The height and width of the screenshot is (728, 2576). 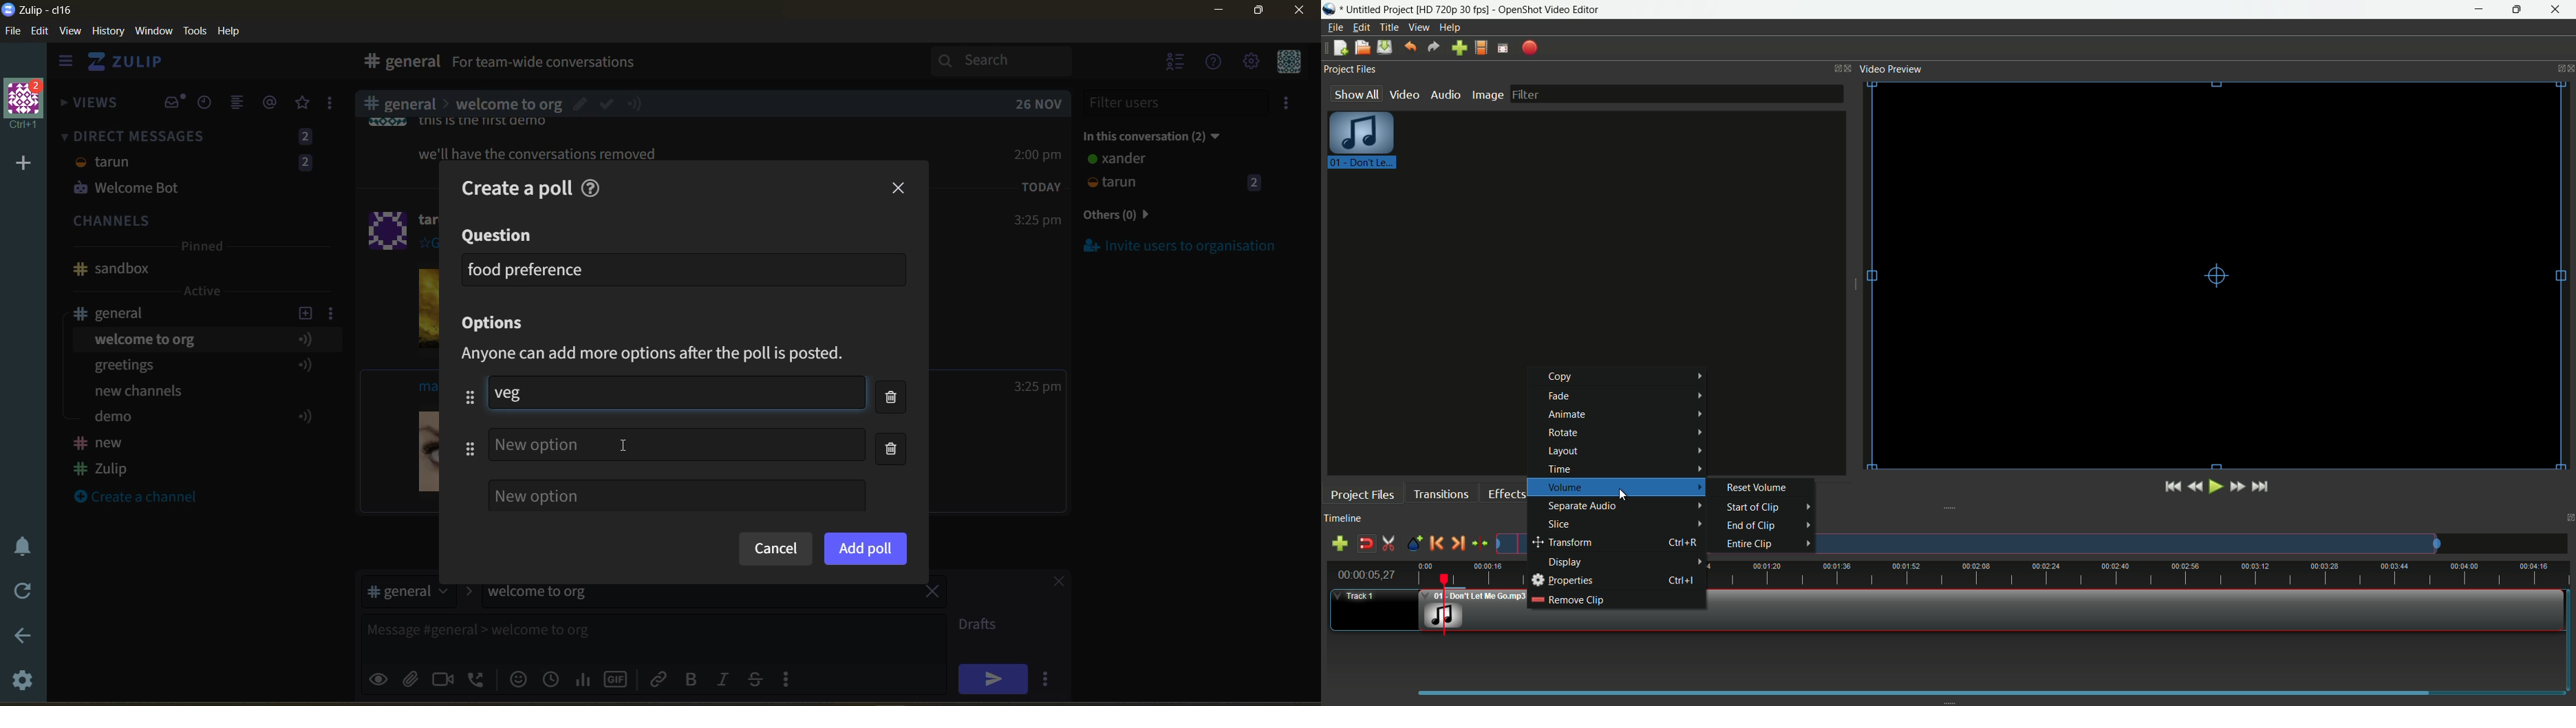 What do you see at coordinates (1626, 414) in the screenshot?
I see `animate` at bounding box center [1626, 414].